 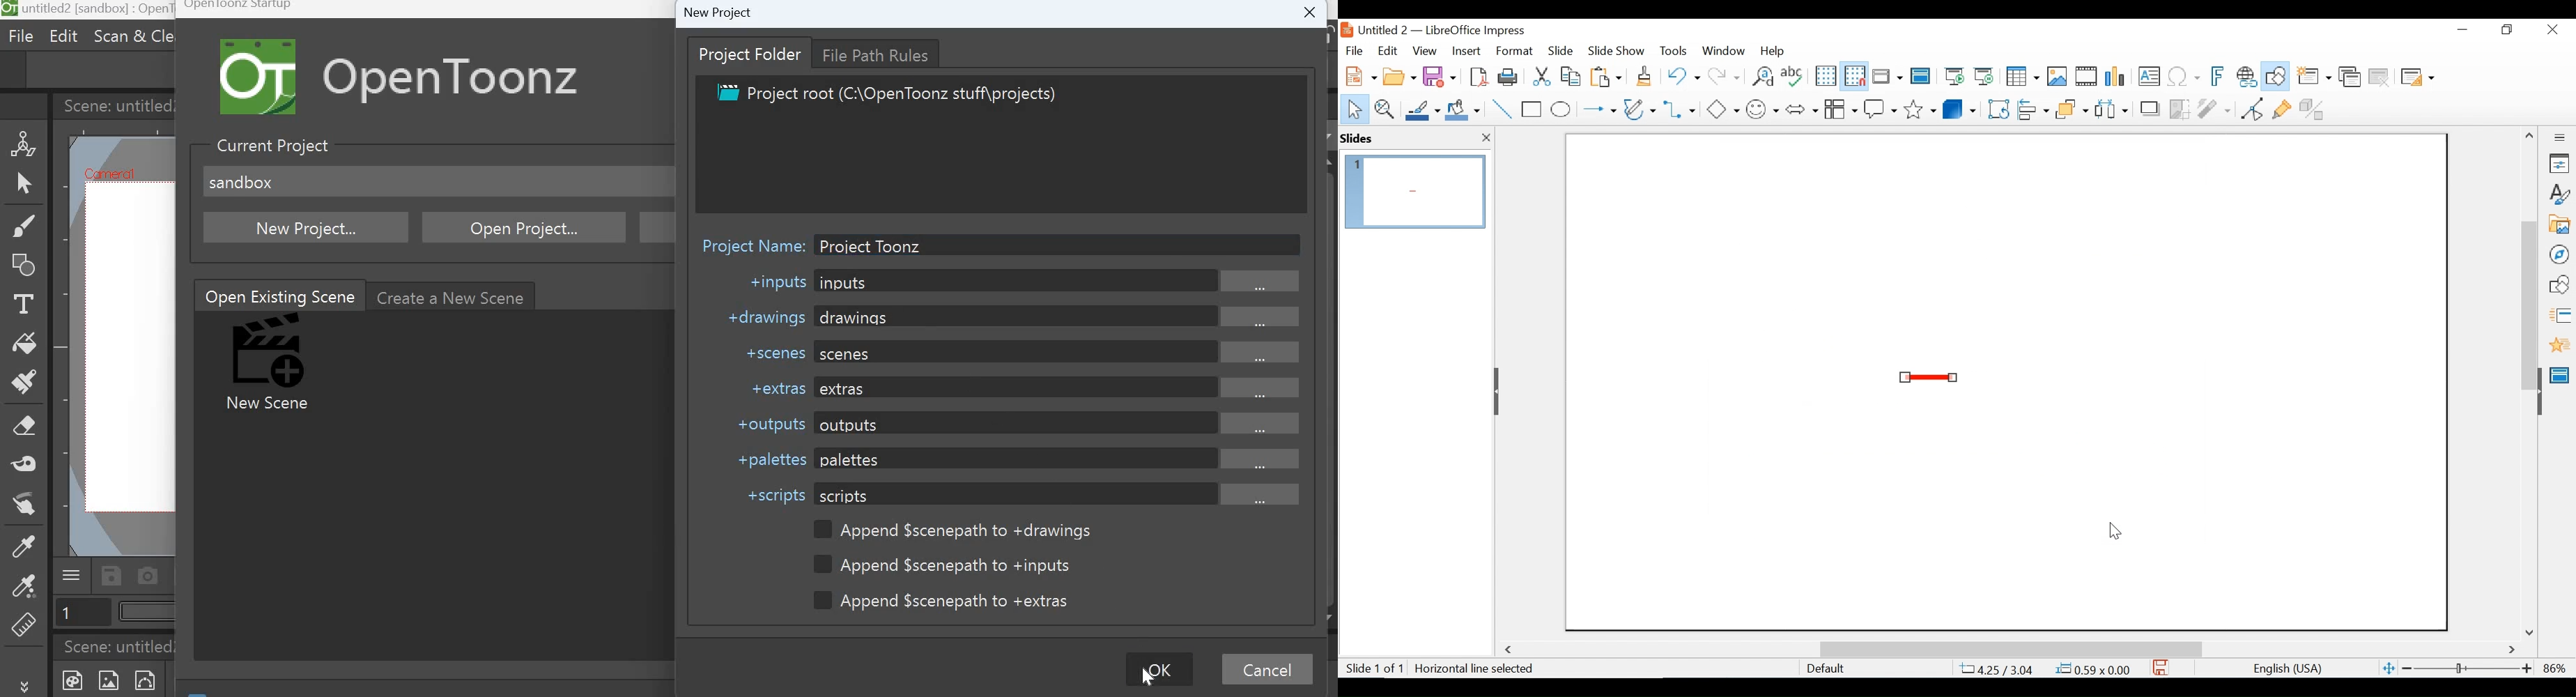 I want to click on Export as PDF, so click(x=1478, y=76).